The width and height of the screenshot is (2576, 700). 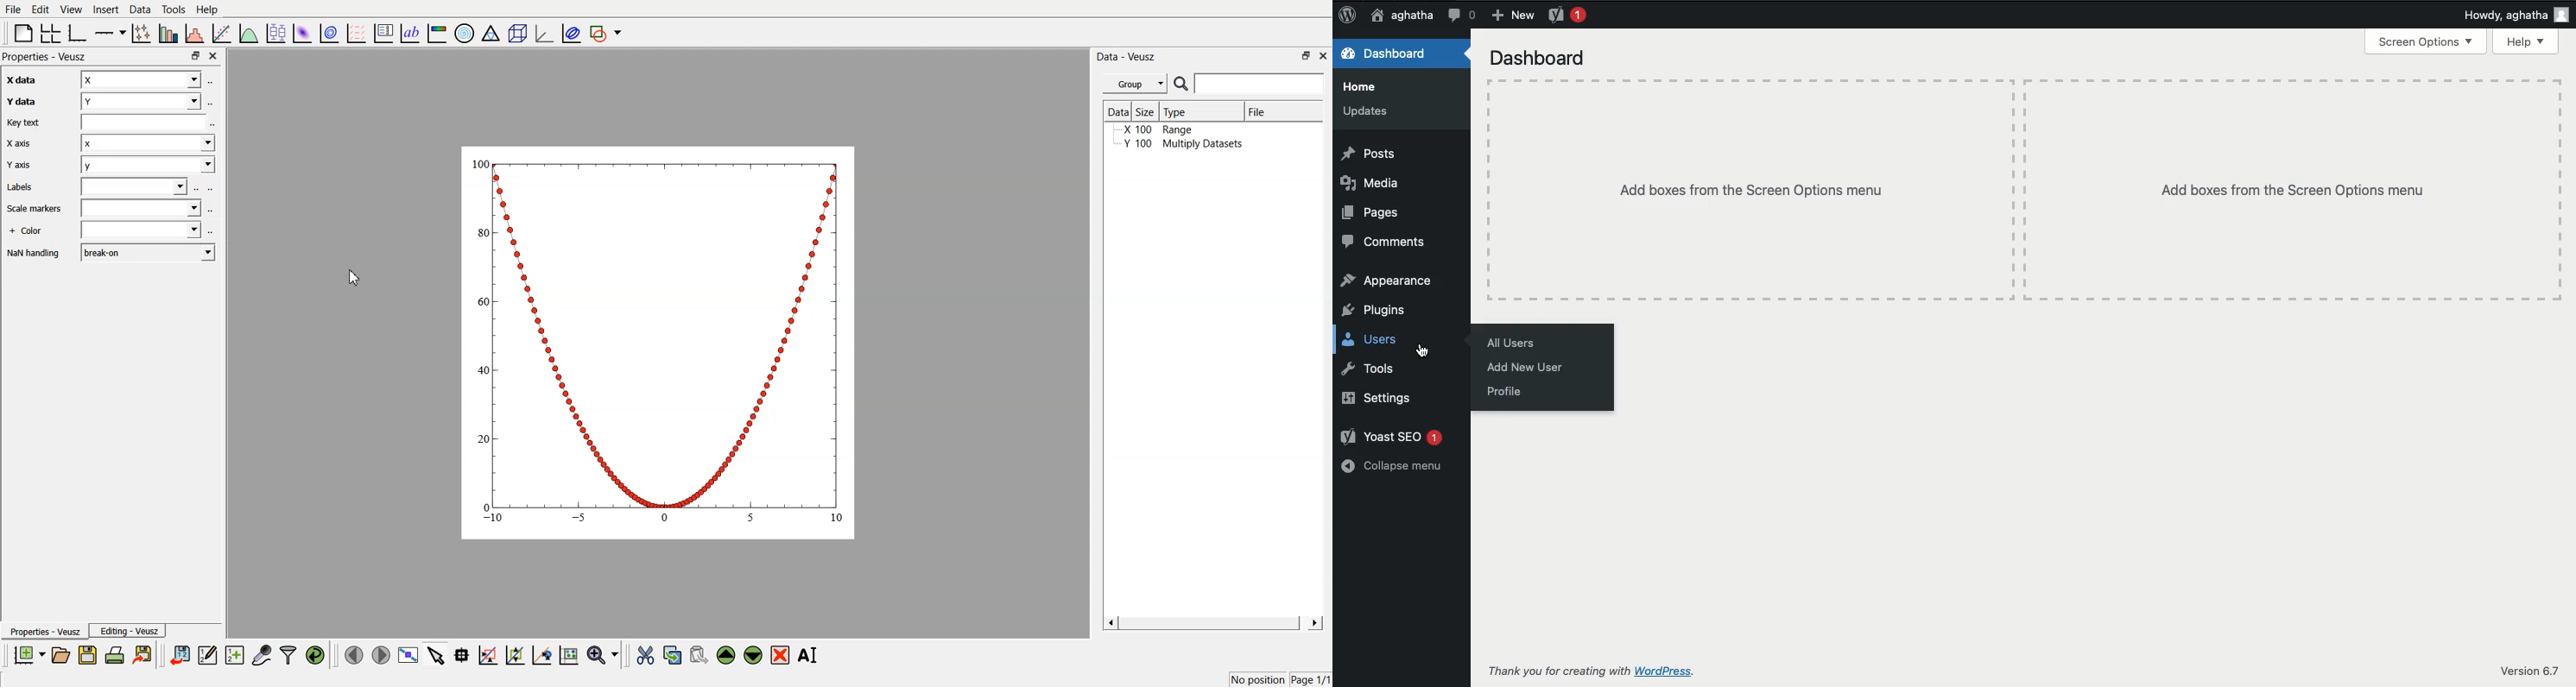 I want to click on draw a rectangle on zoom graph axes, so click(x=487, y=654).